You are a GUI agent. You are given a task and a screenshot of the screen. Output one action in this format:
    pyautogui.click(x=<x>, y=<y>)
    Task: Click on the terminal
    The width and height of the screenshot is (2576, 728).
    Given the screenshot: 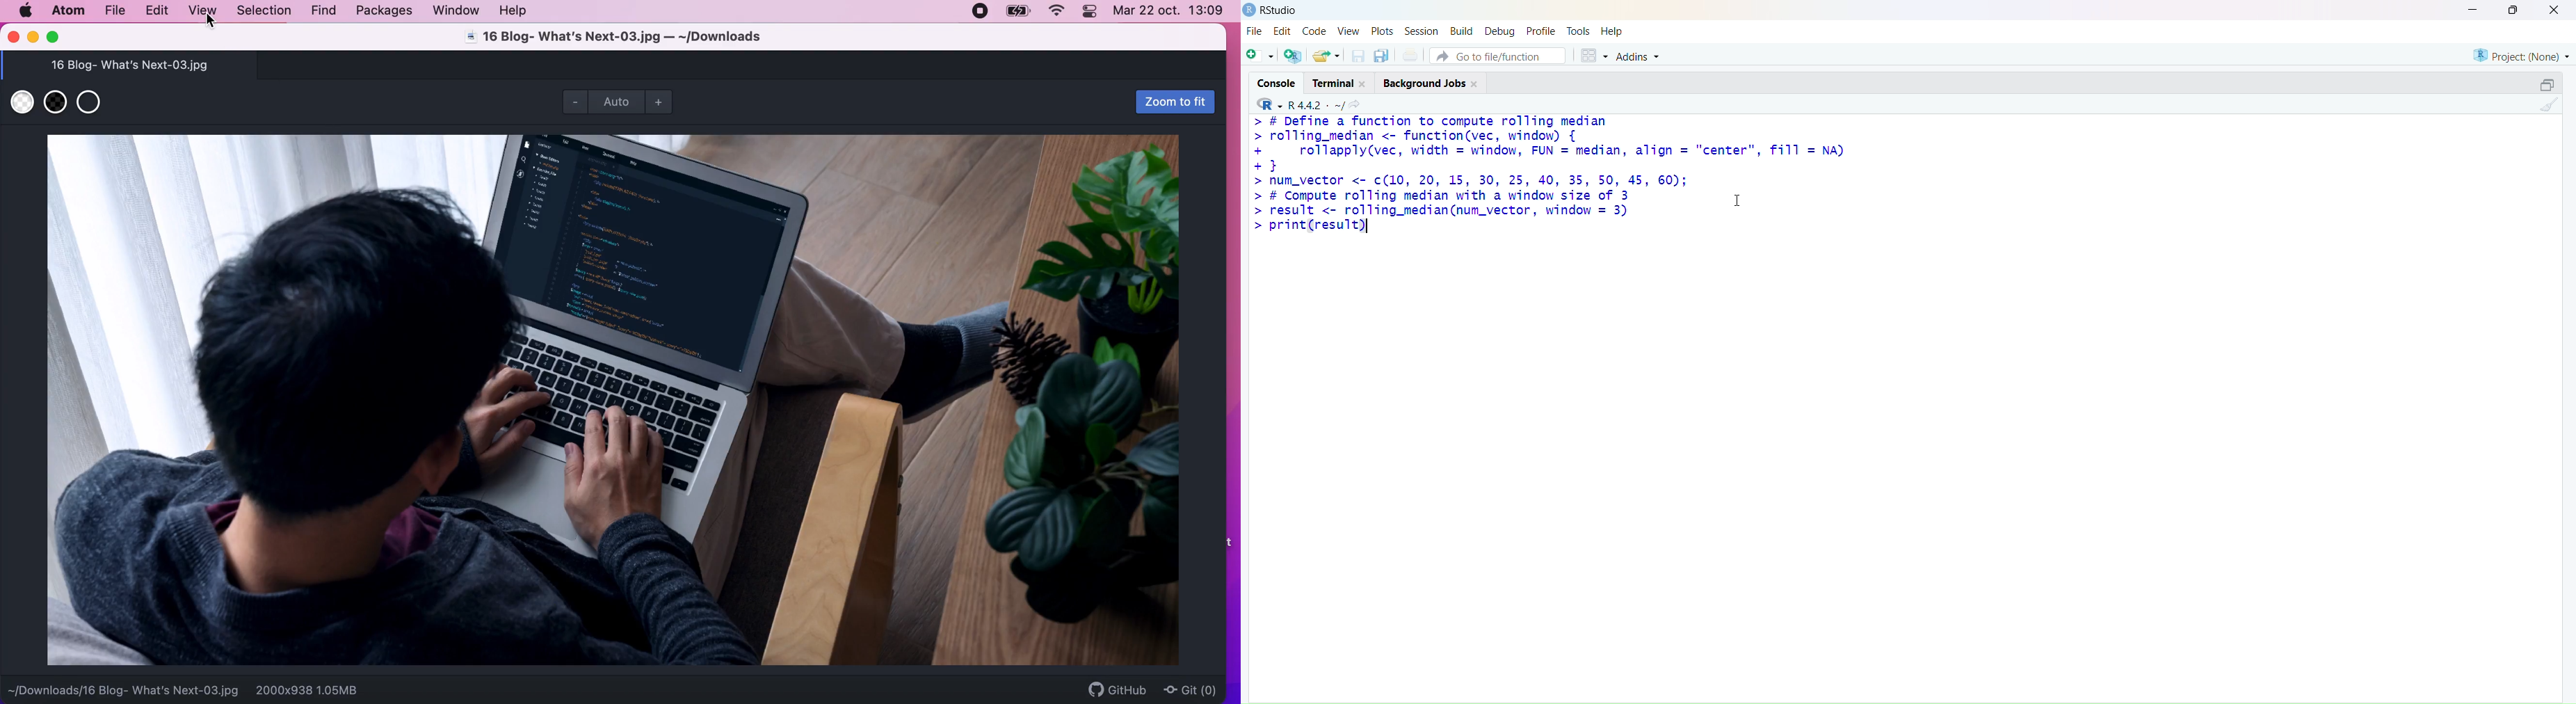 What is the action you would take?
    pyautogui.click(x=1333, y=83)
    